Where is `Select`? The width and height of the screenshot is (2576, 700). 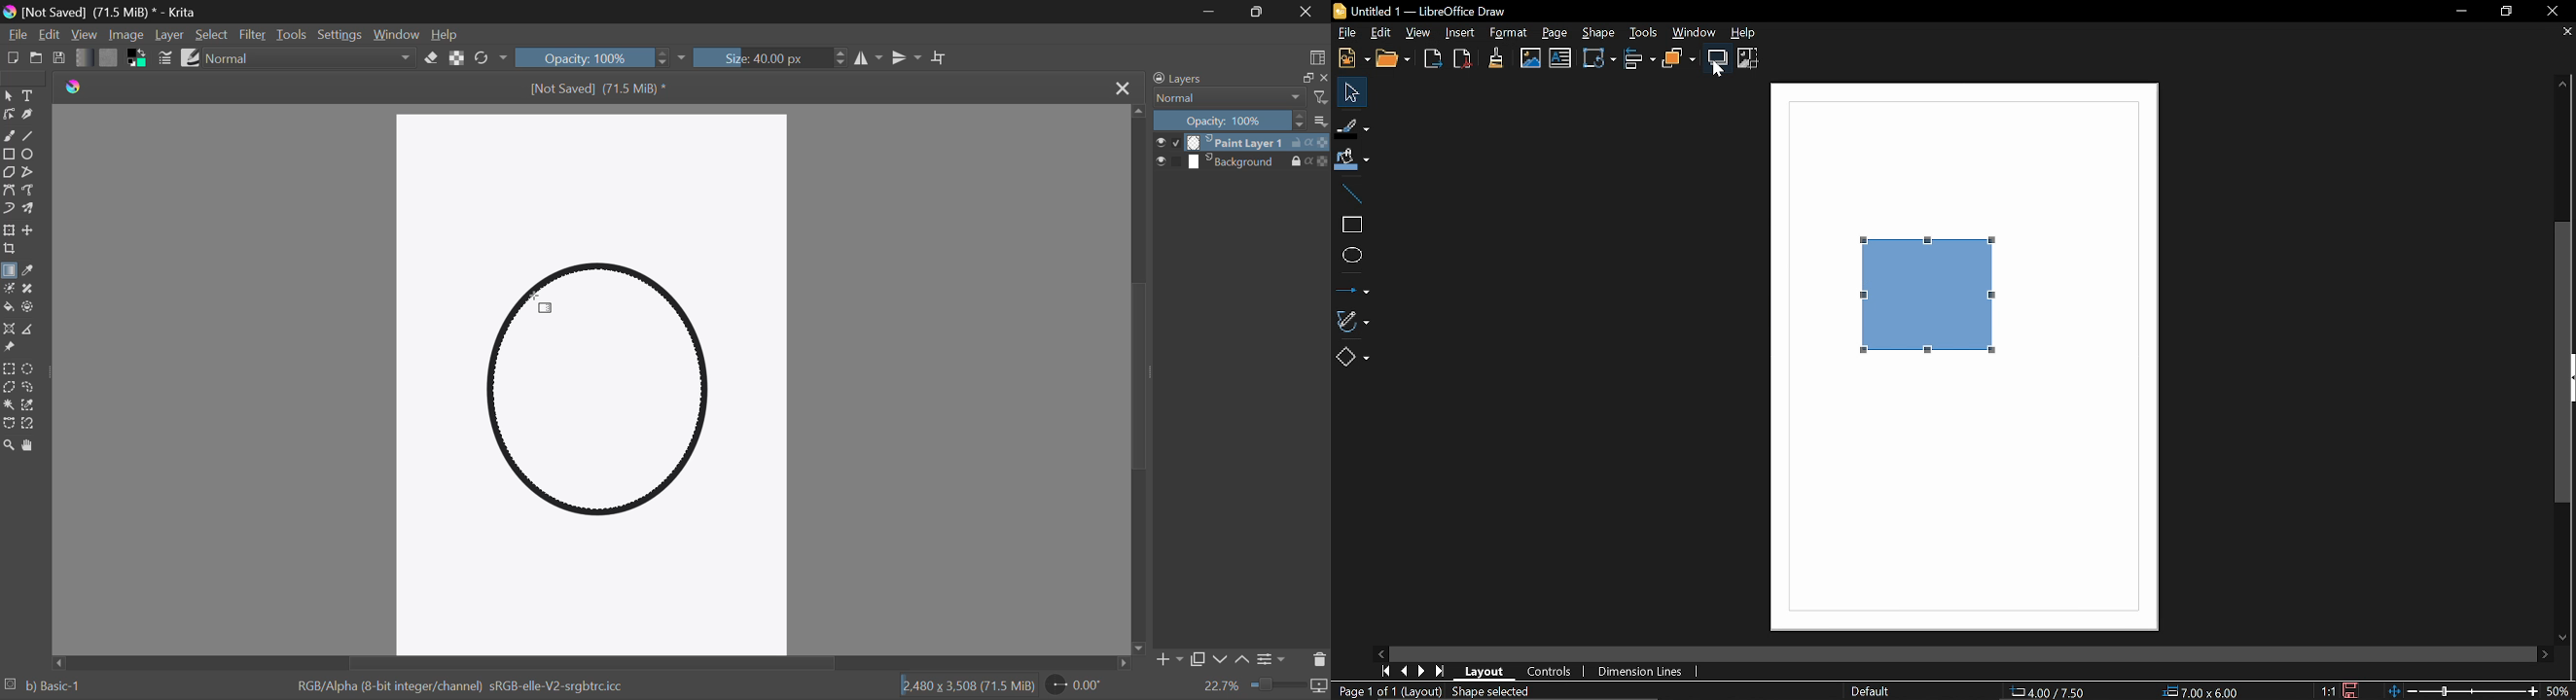 Select is located at coordinates (9, 96).